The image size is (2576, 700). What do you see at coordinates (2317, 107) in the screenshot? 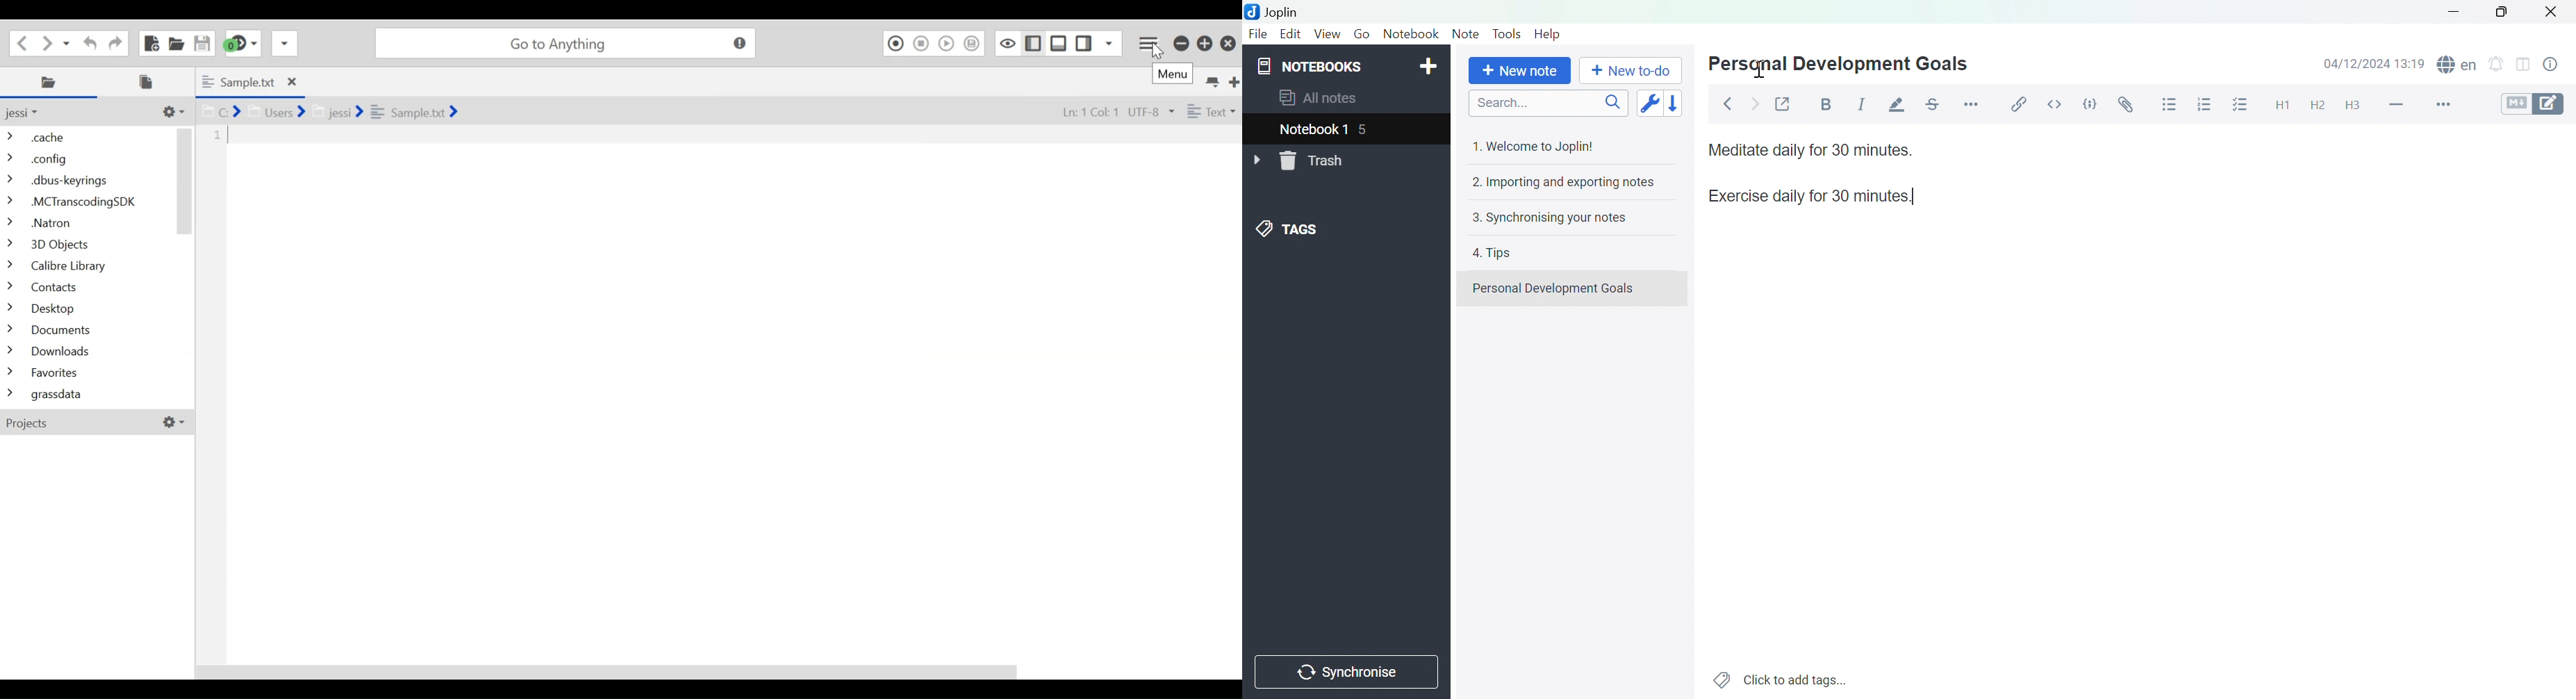
I see `Heading 2` at bounding box center [2317, 107].